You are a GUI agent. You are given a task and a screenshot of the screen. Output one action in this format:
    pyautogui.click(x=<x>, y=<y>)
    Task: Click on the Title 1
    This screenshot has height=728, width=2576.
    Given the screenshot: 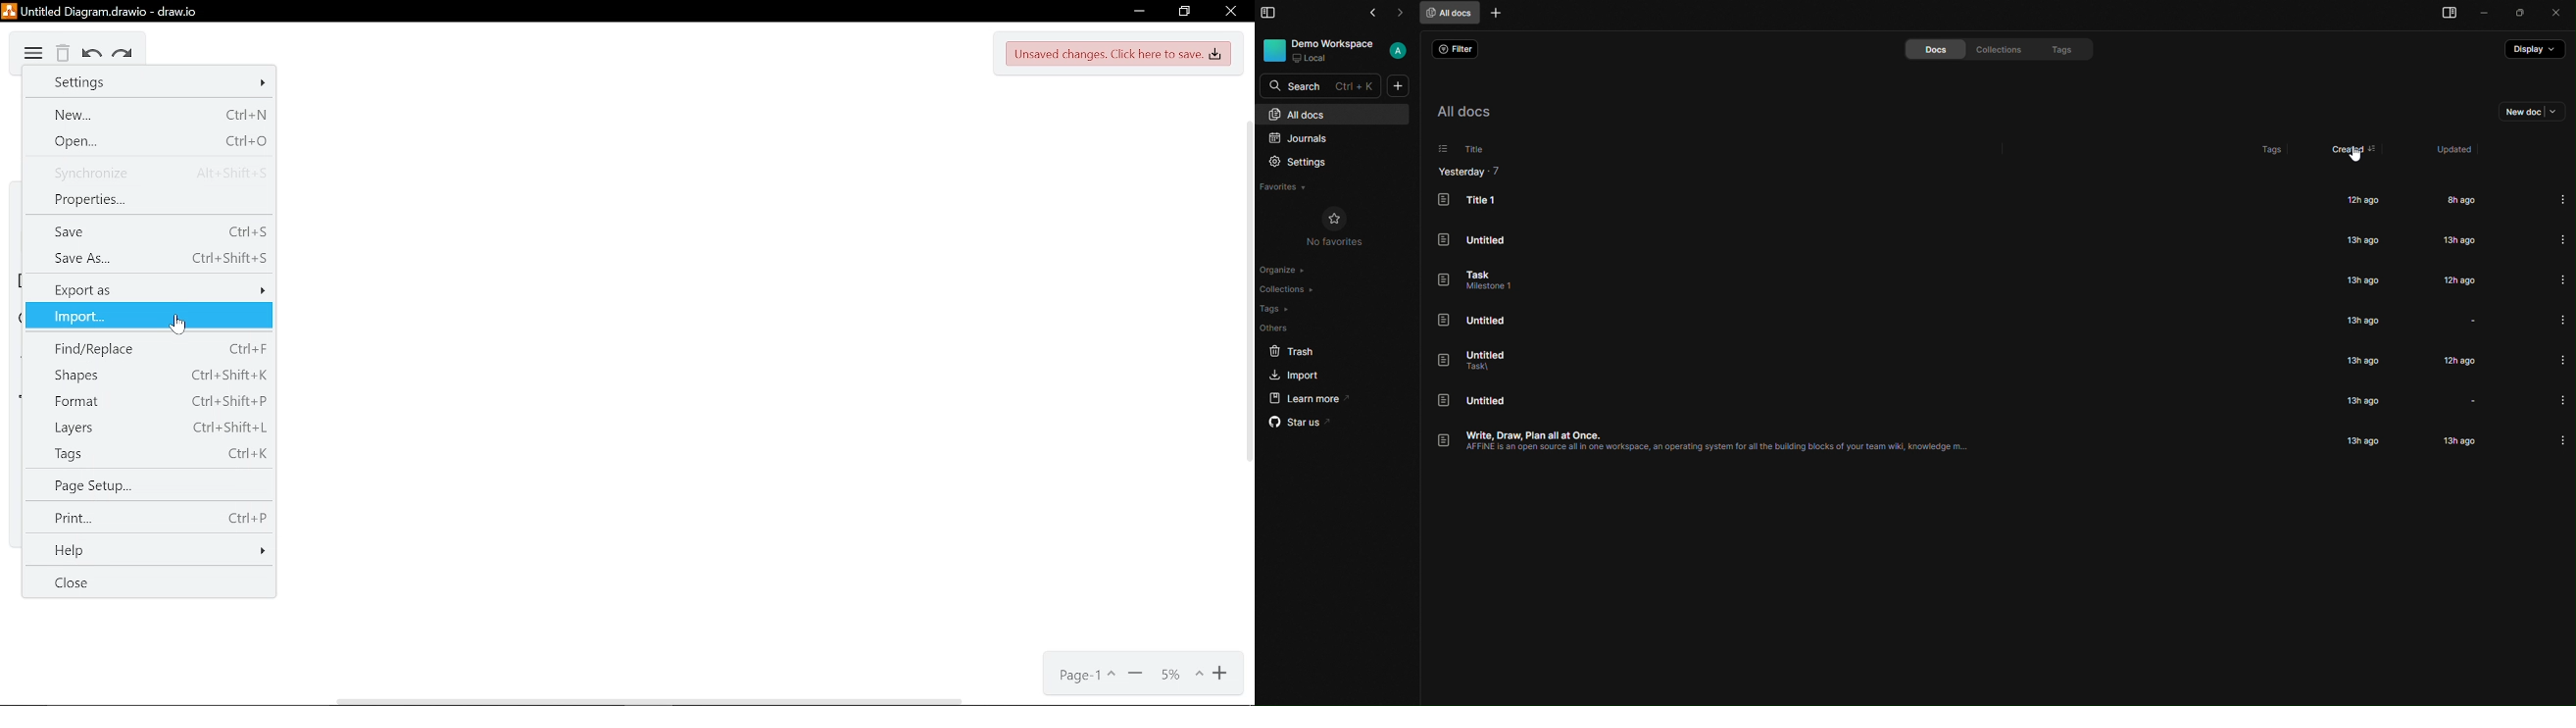 What is the action you would take?
    pyautogui.click(x=1468, y=199)
    